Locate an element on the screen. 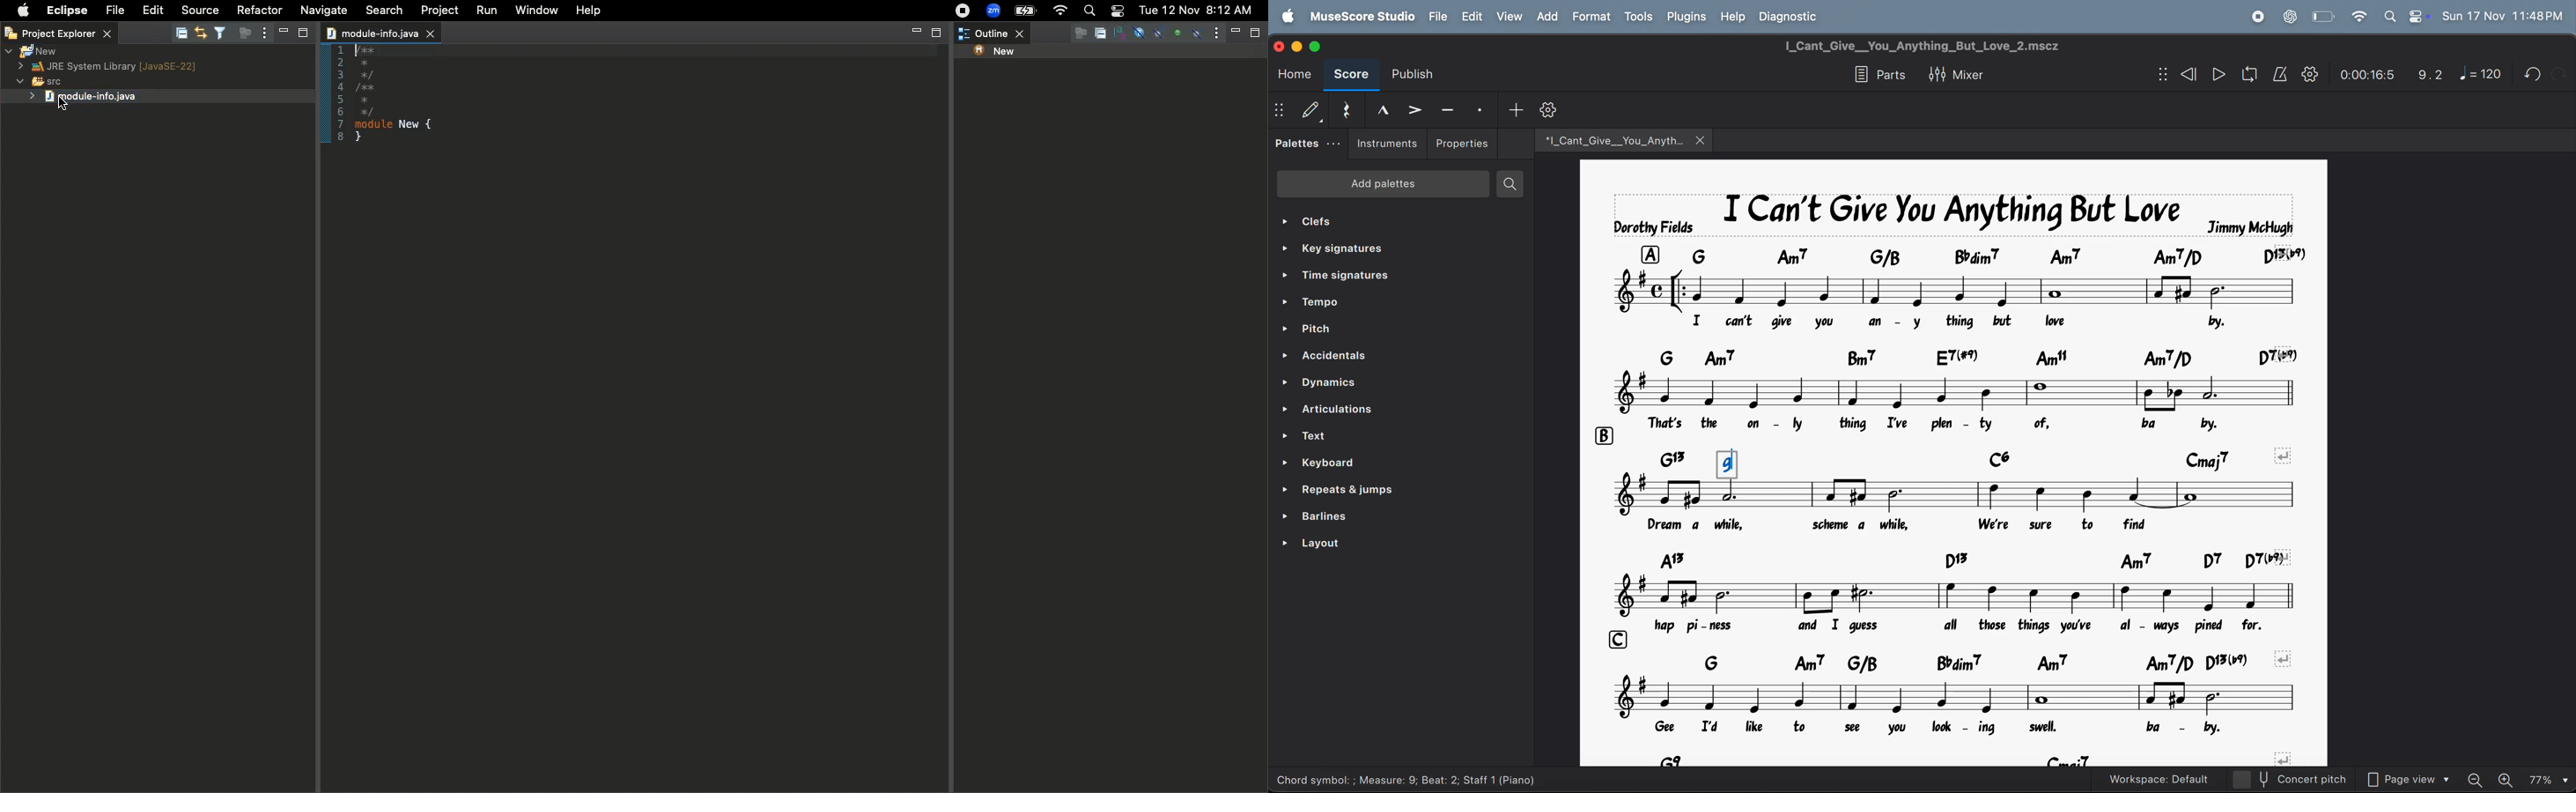 The width and height of the screenshot is (2576, 812). clefs is located at coordinates (1386, 221).